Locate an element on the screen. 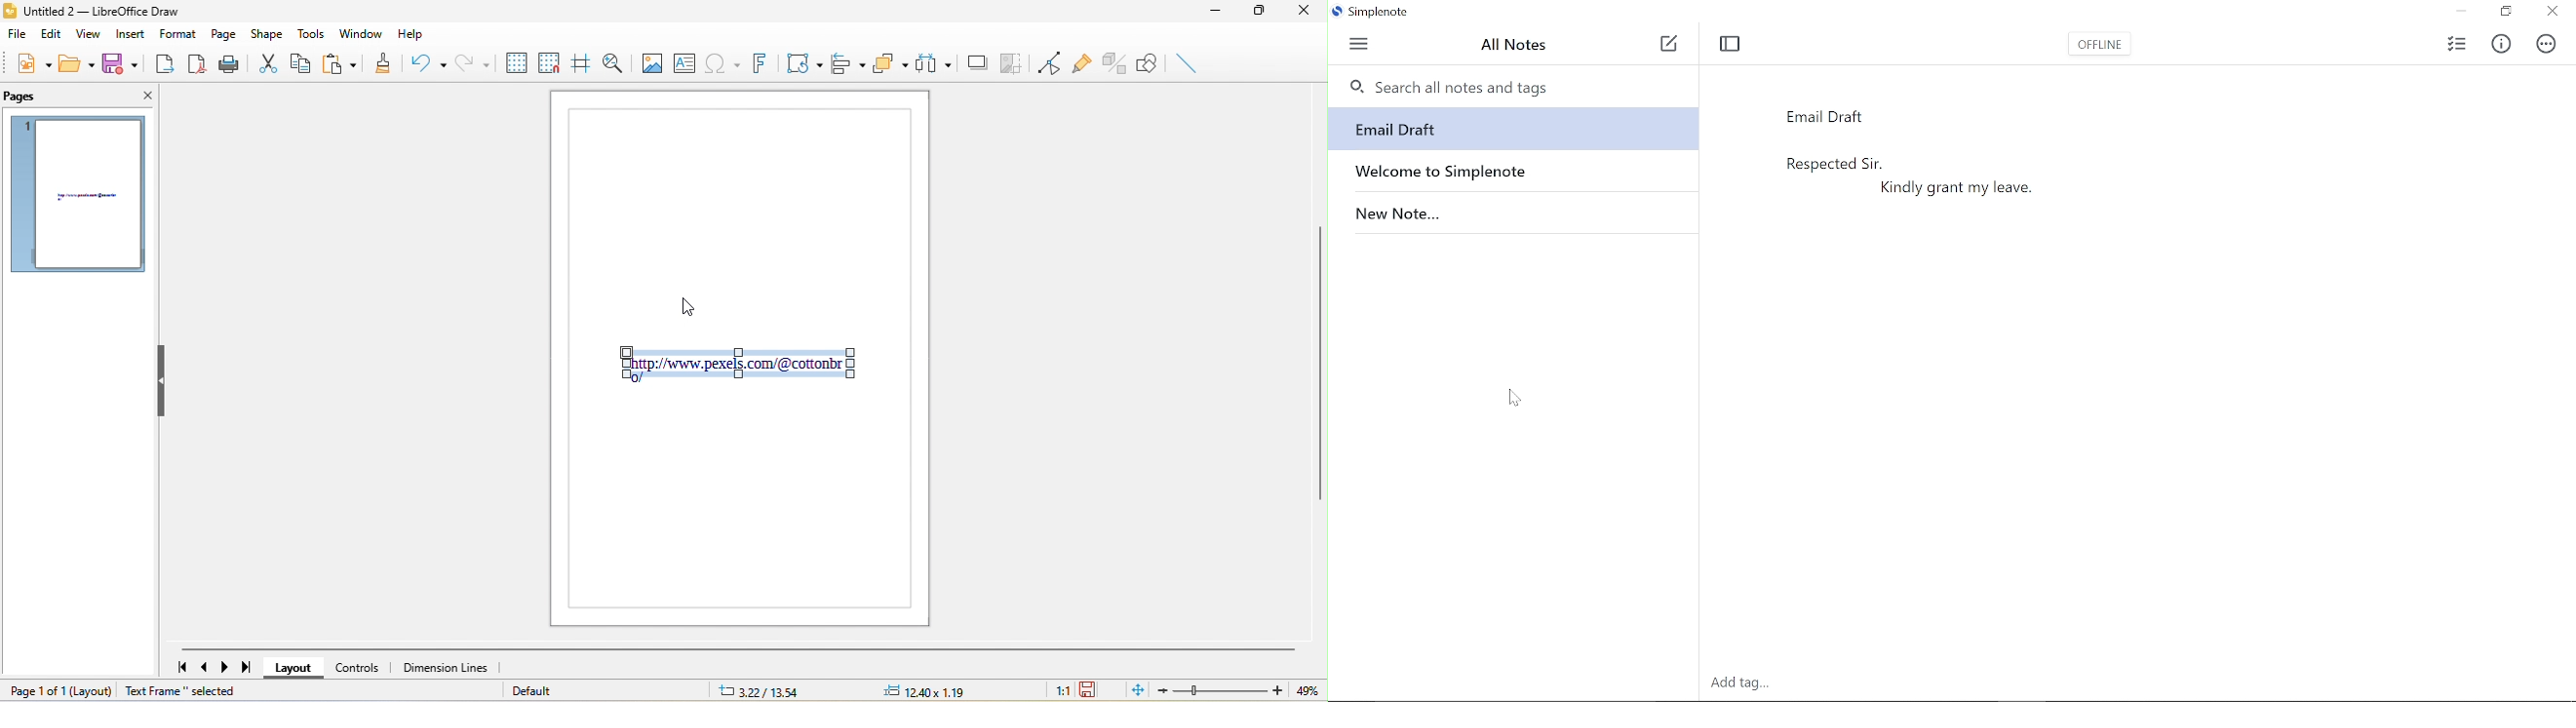  align object is located at coordinates (849, 62).